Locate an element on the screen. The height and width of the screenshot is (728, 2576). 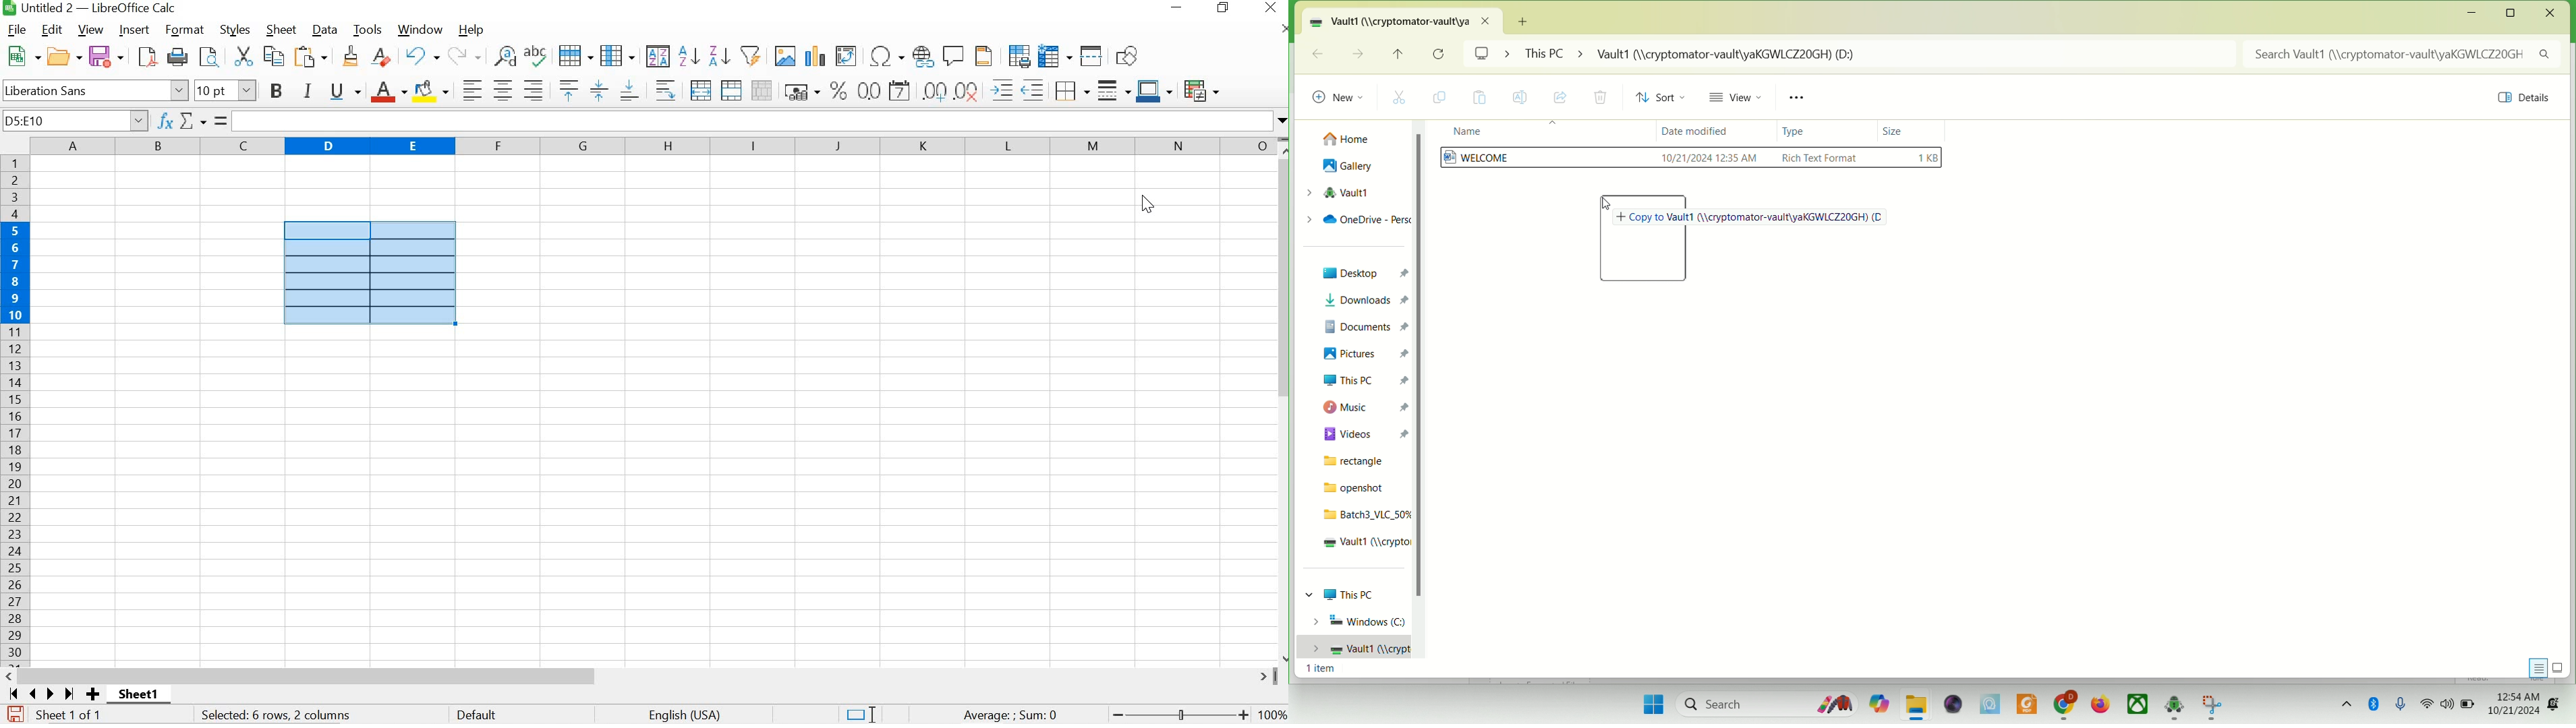
onedrive-personal is located at coordinates (1356, 219).